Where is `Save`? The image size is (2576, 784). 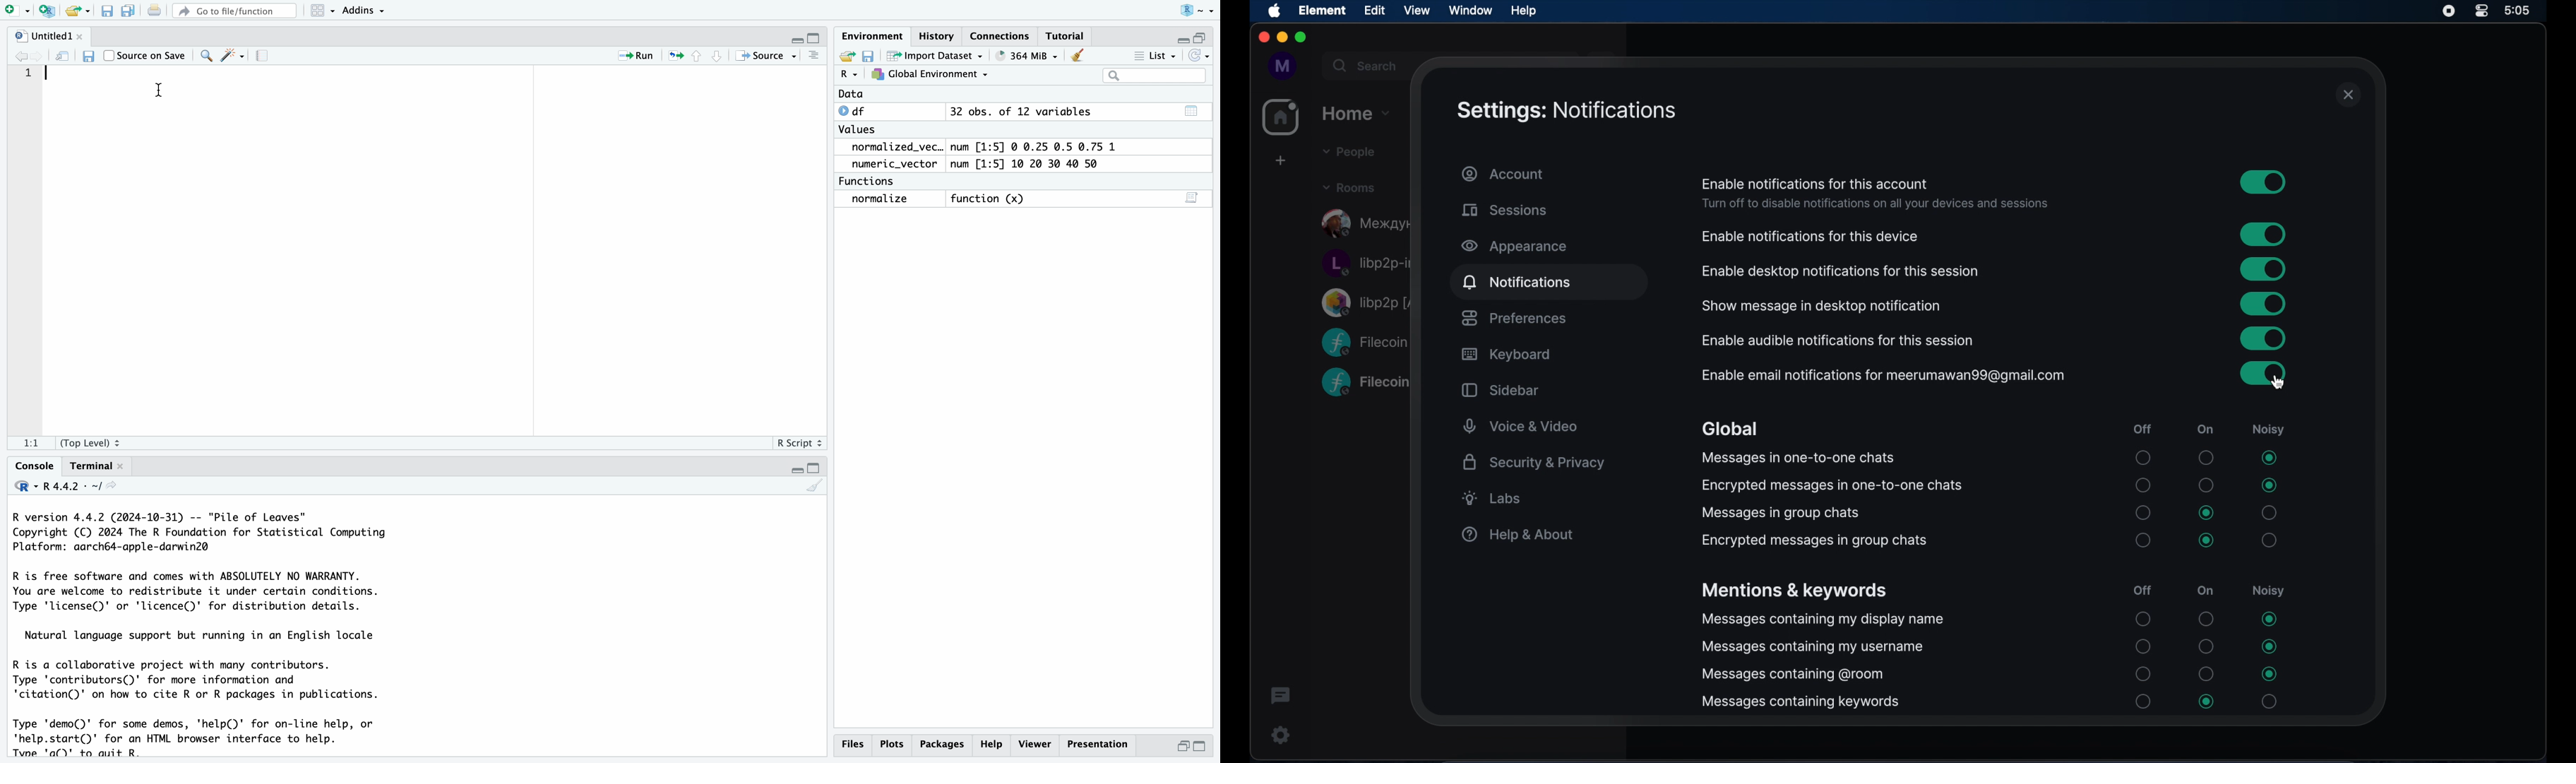 Save is located at coordinates (869, 55).